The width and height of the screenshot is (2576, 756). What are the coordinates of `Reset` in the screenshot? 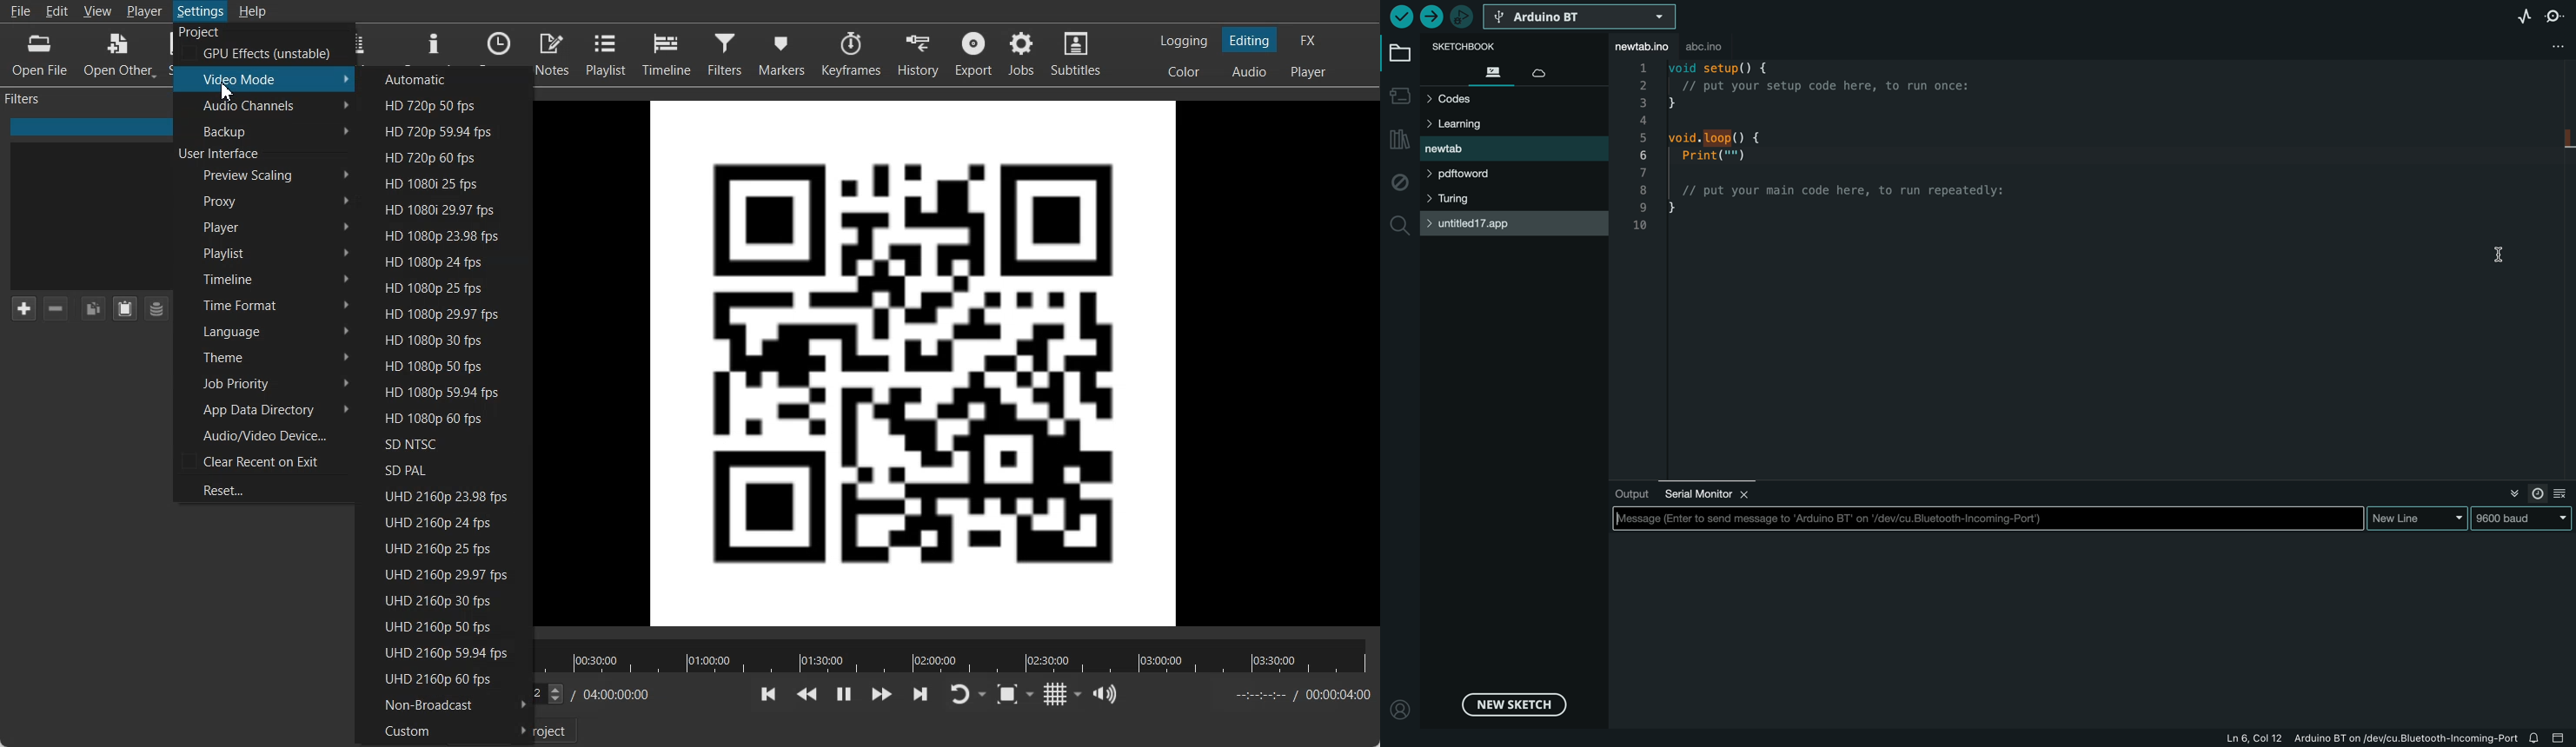 It's located at (262, 488).